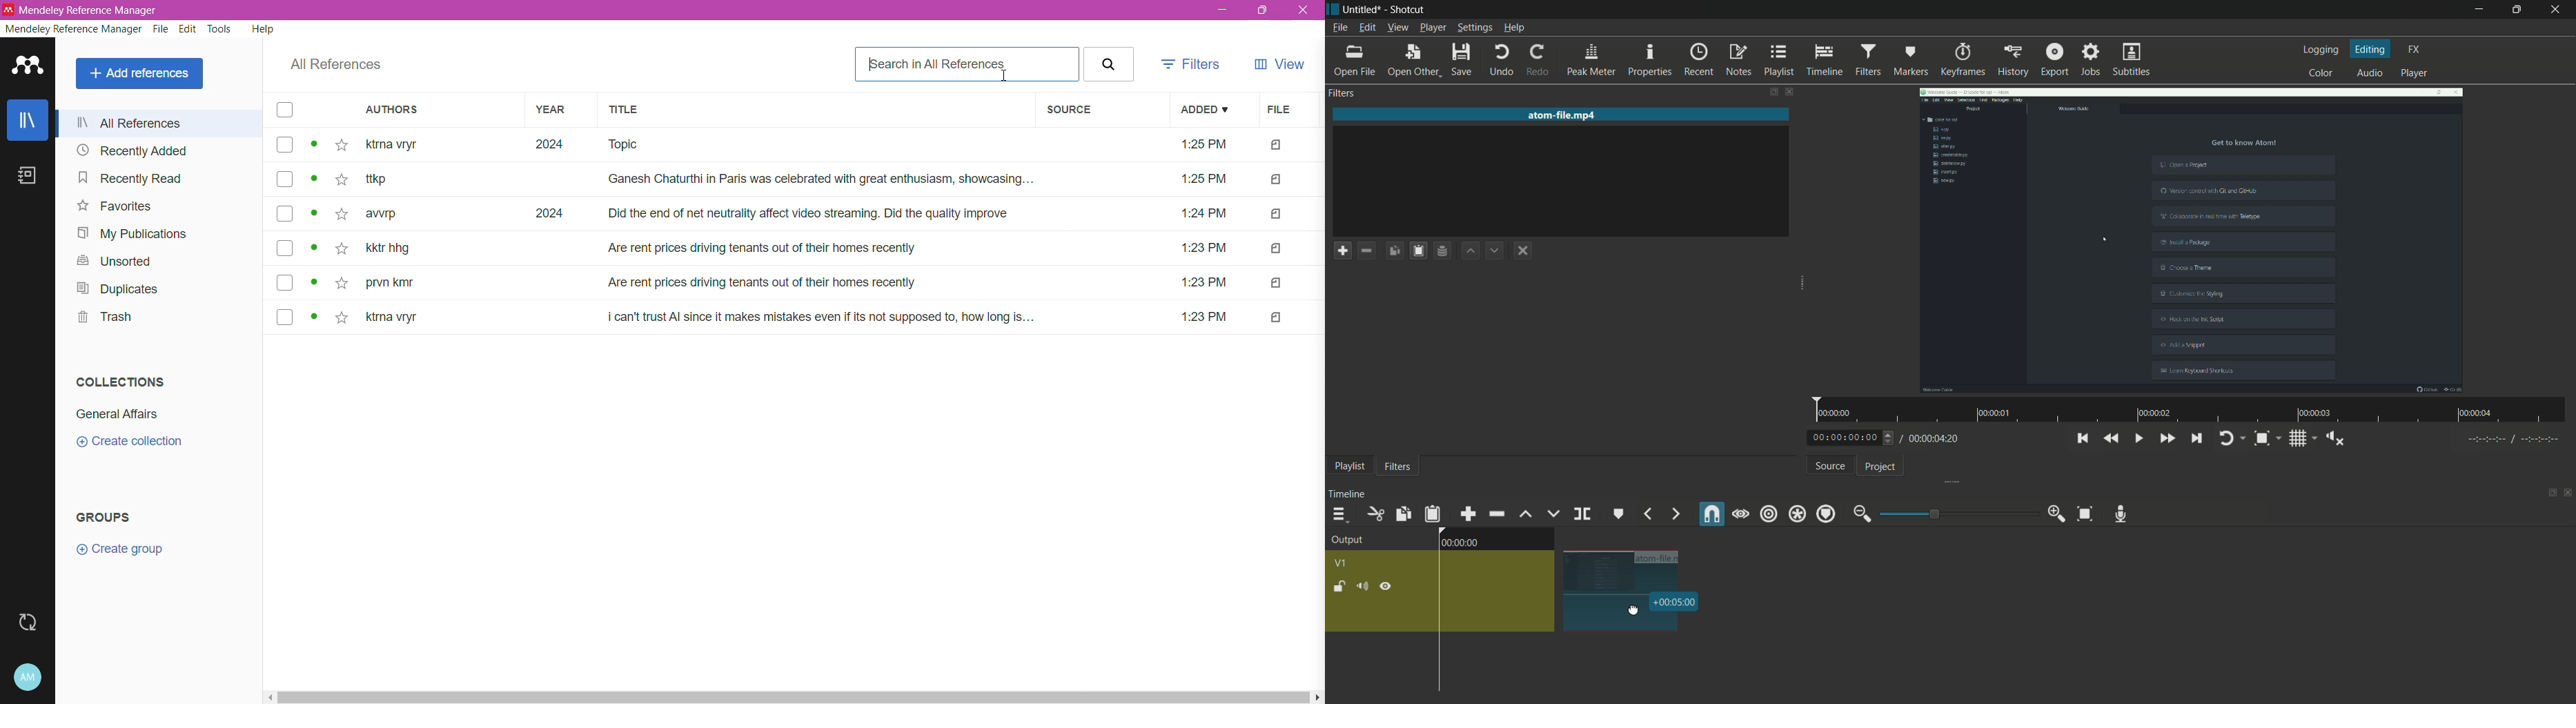  What do you see at coordinates (342, 146) in the screenshot?
I see `Click to add the reference to favorites` at bounding box center [342, 146].